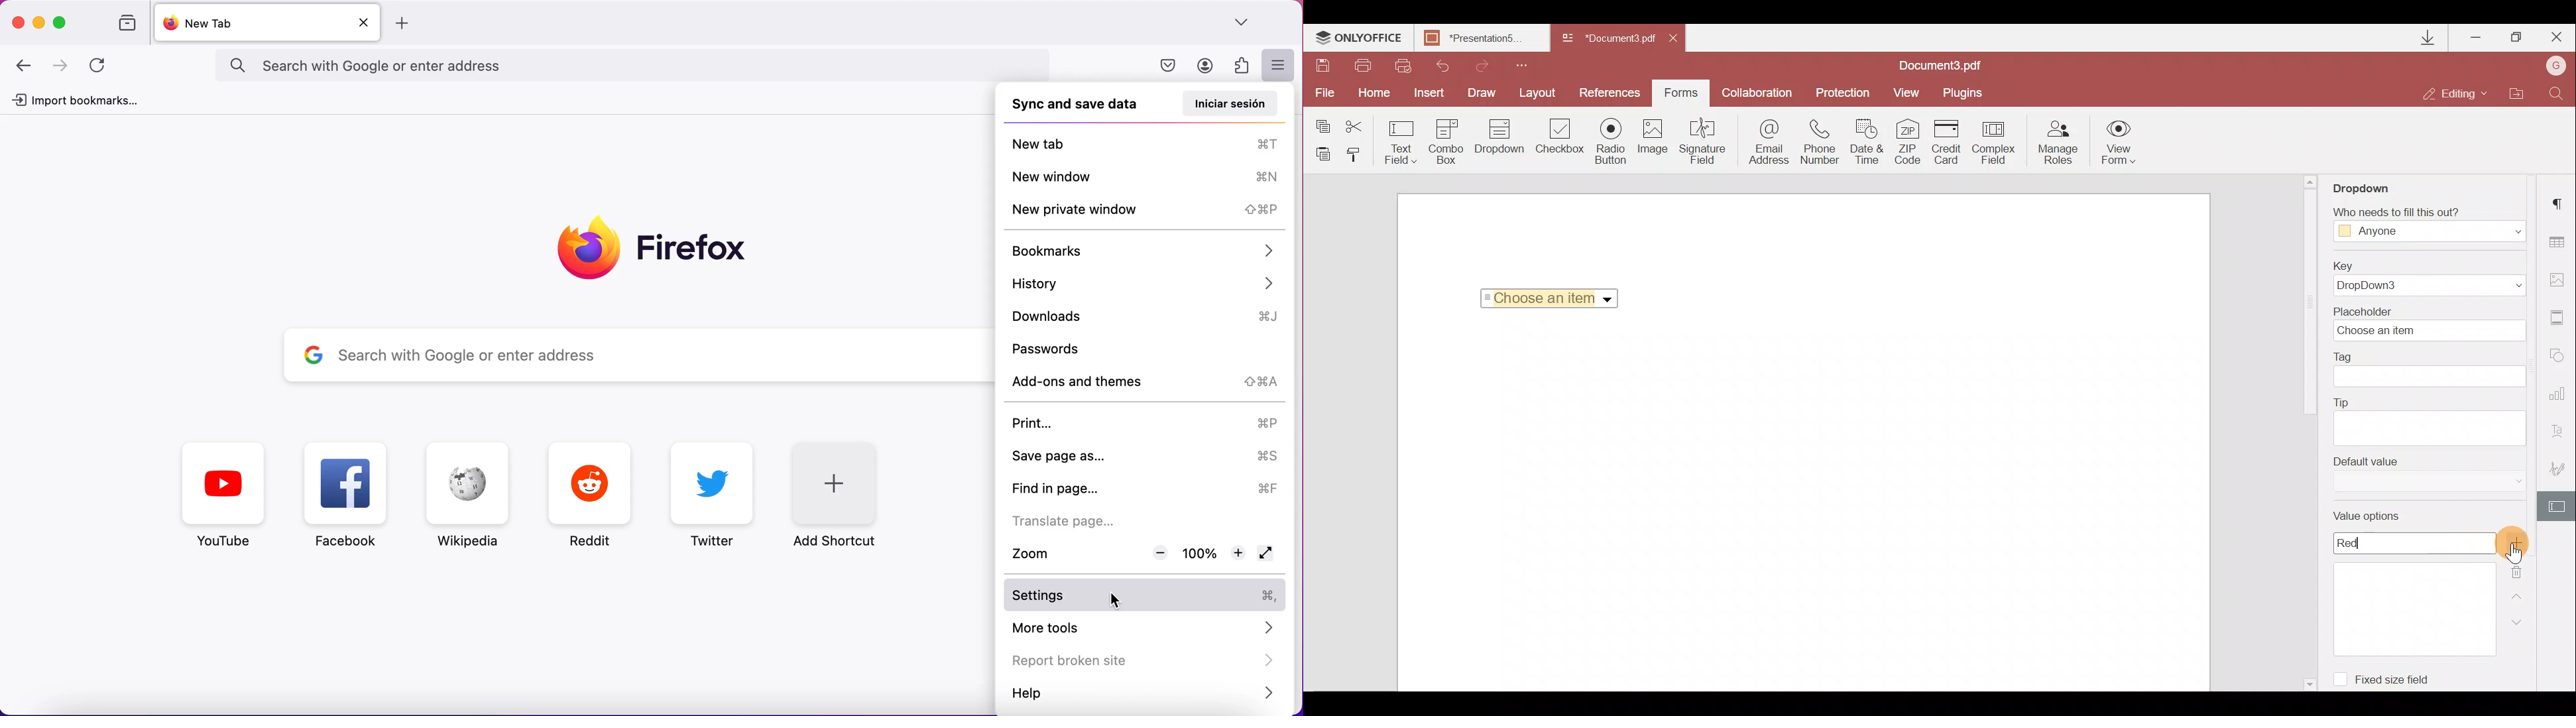  I want to click on Scroll bar, so click(2309, 306).